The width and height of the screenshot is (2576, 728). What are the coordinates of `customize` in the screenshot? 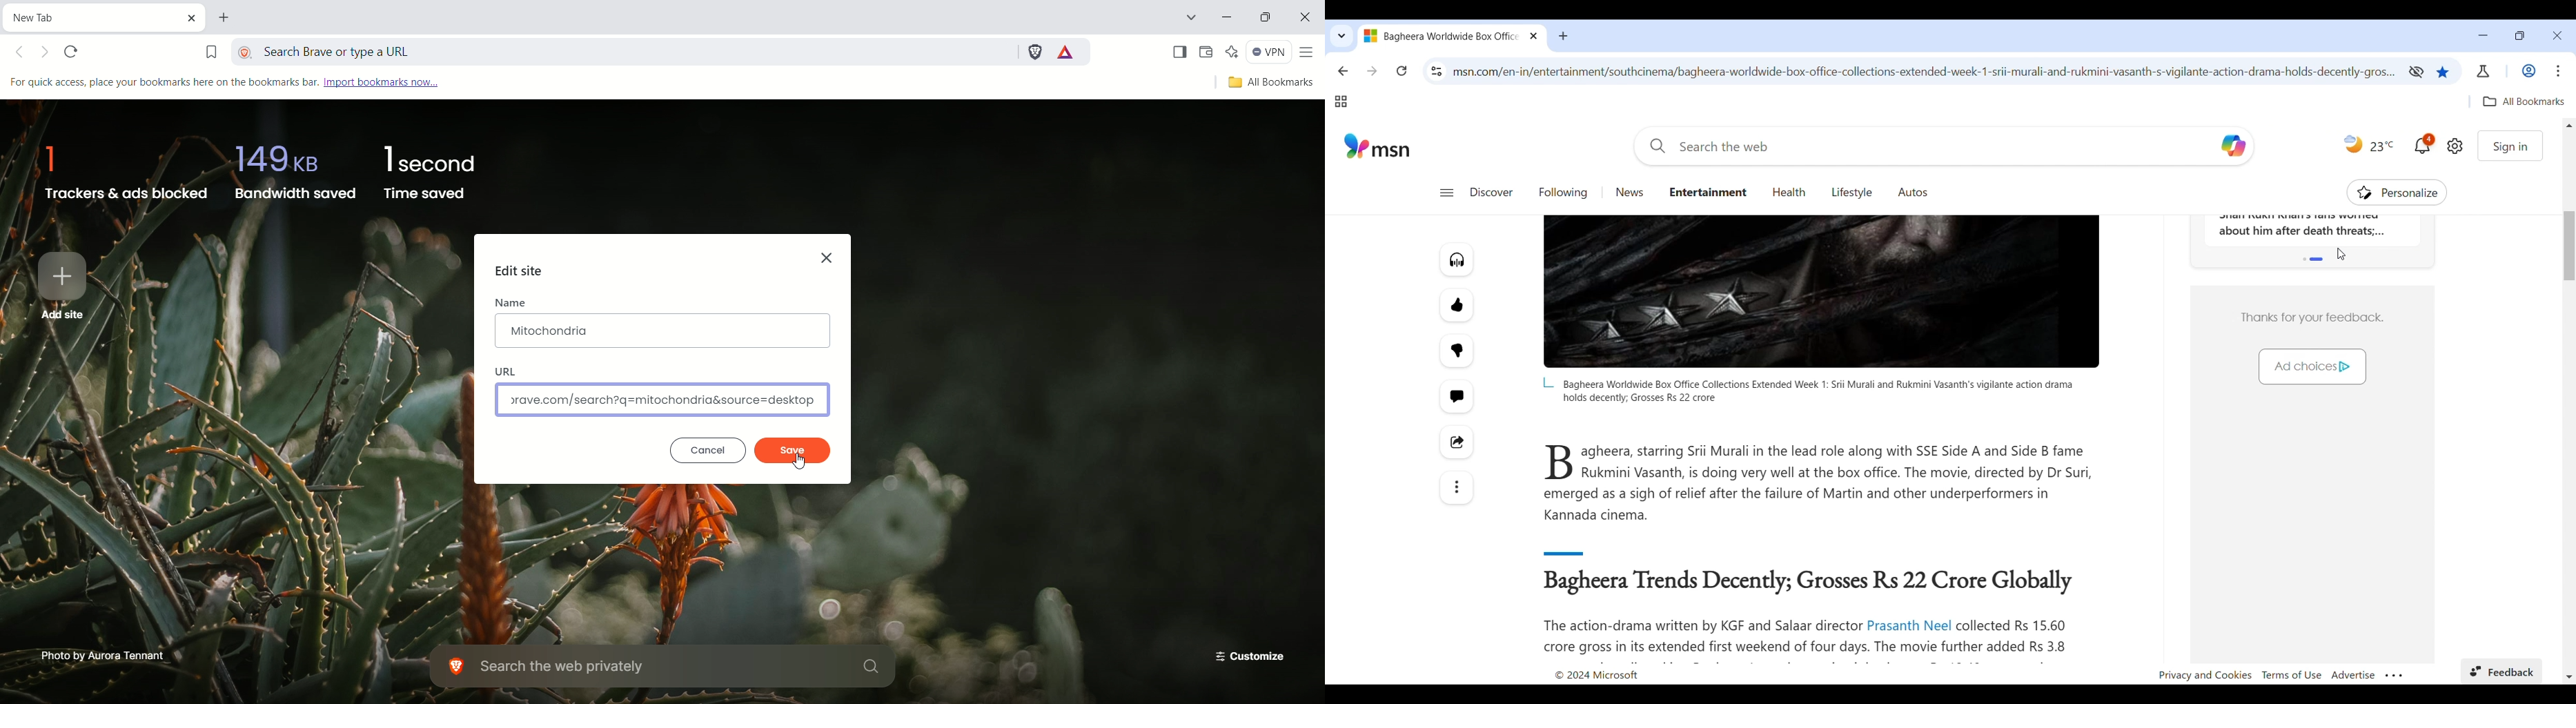 It's located at (1246, 654).